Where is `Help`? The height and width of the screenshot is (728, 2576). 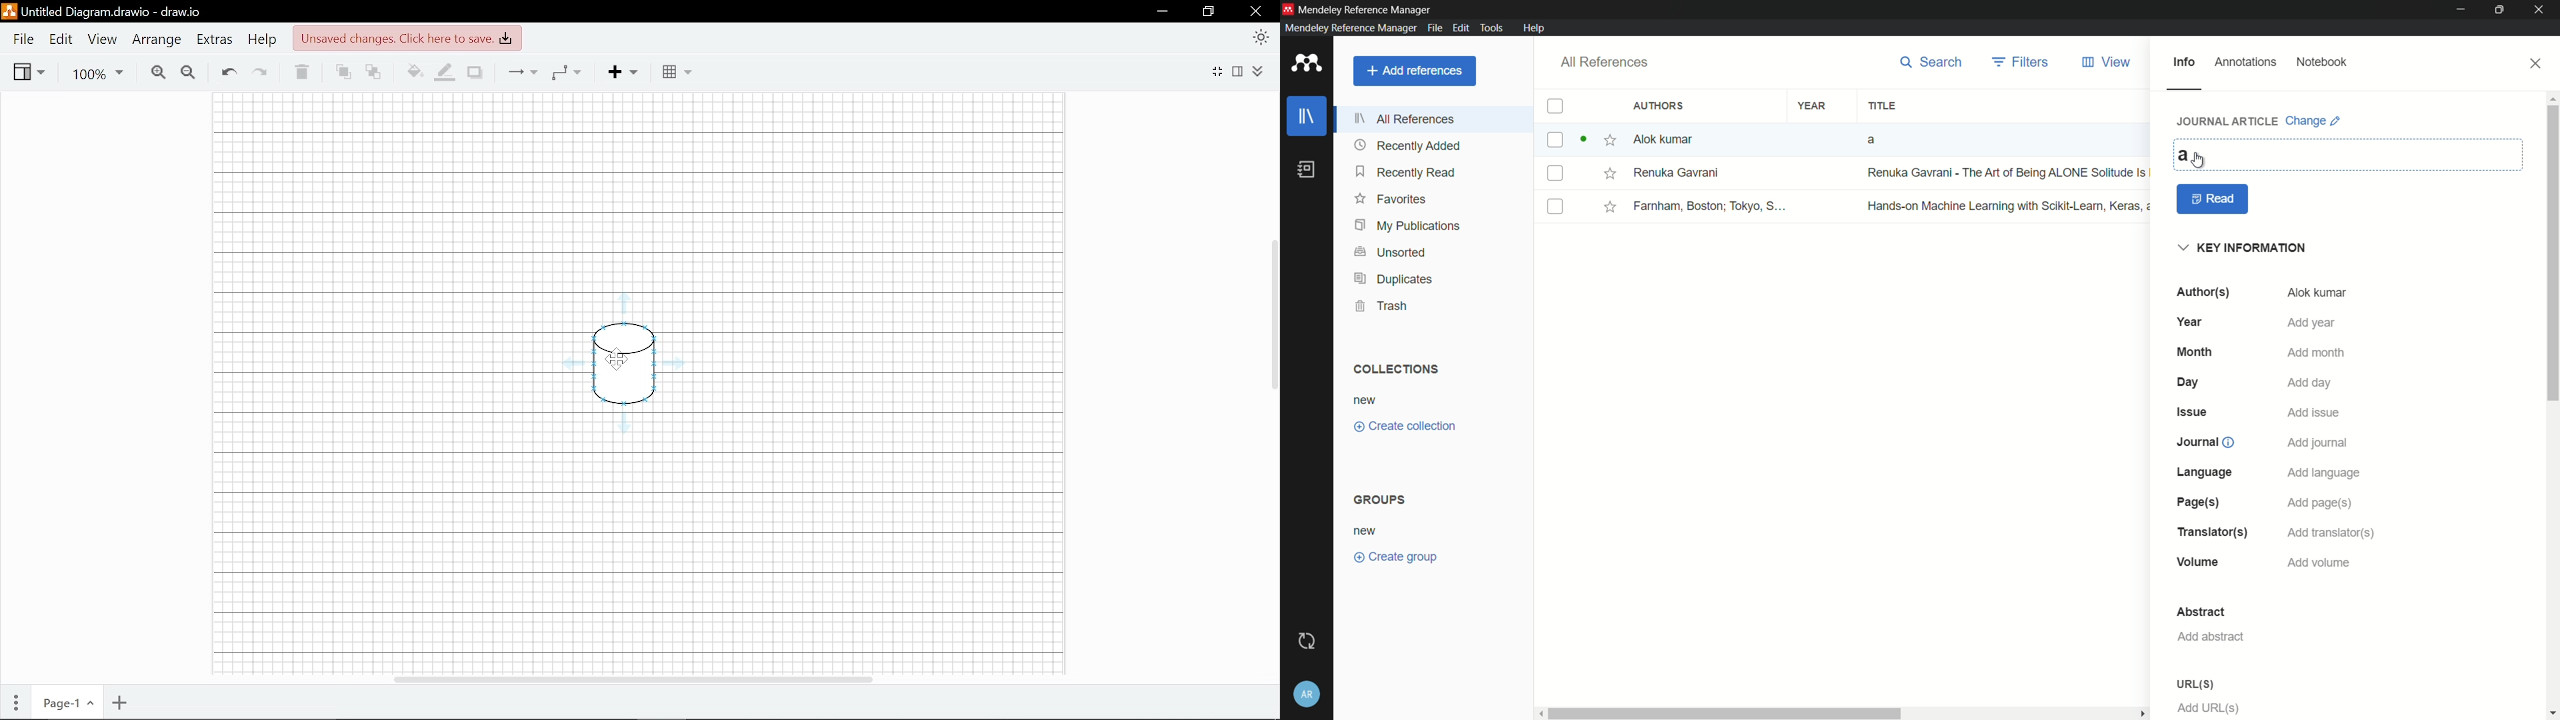
Help is located at coordinates (265, 40).